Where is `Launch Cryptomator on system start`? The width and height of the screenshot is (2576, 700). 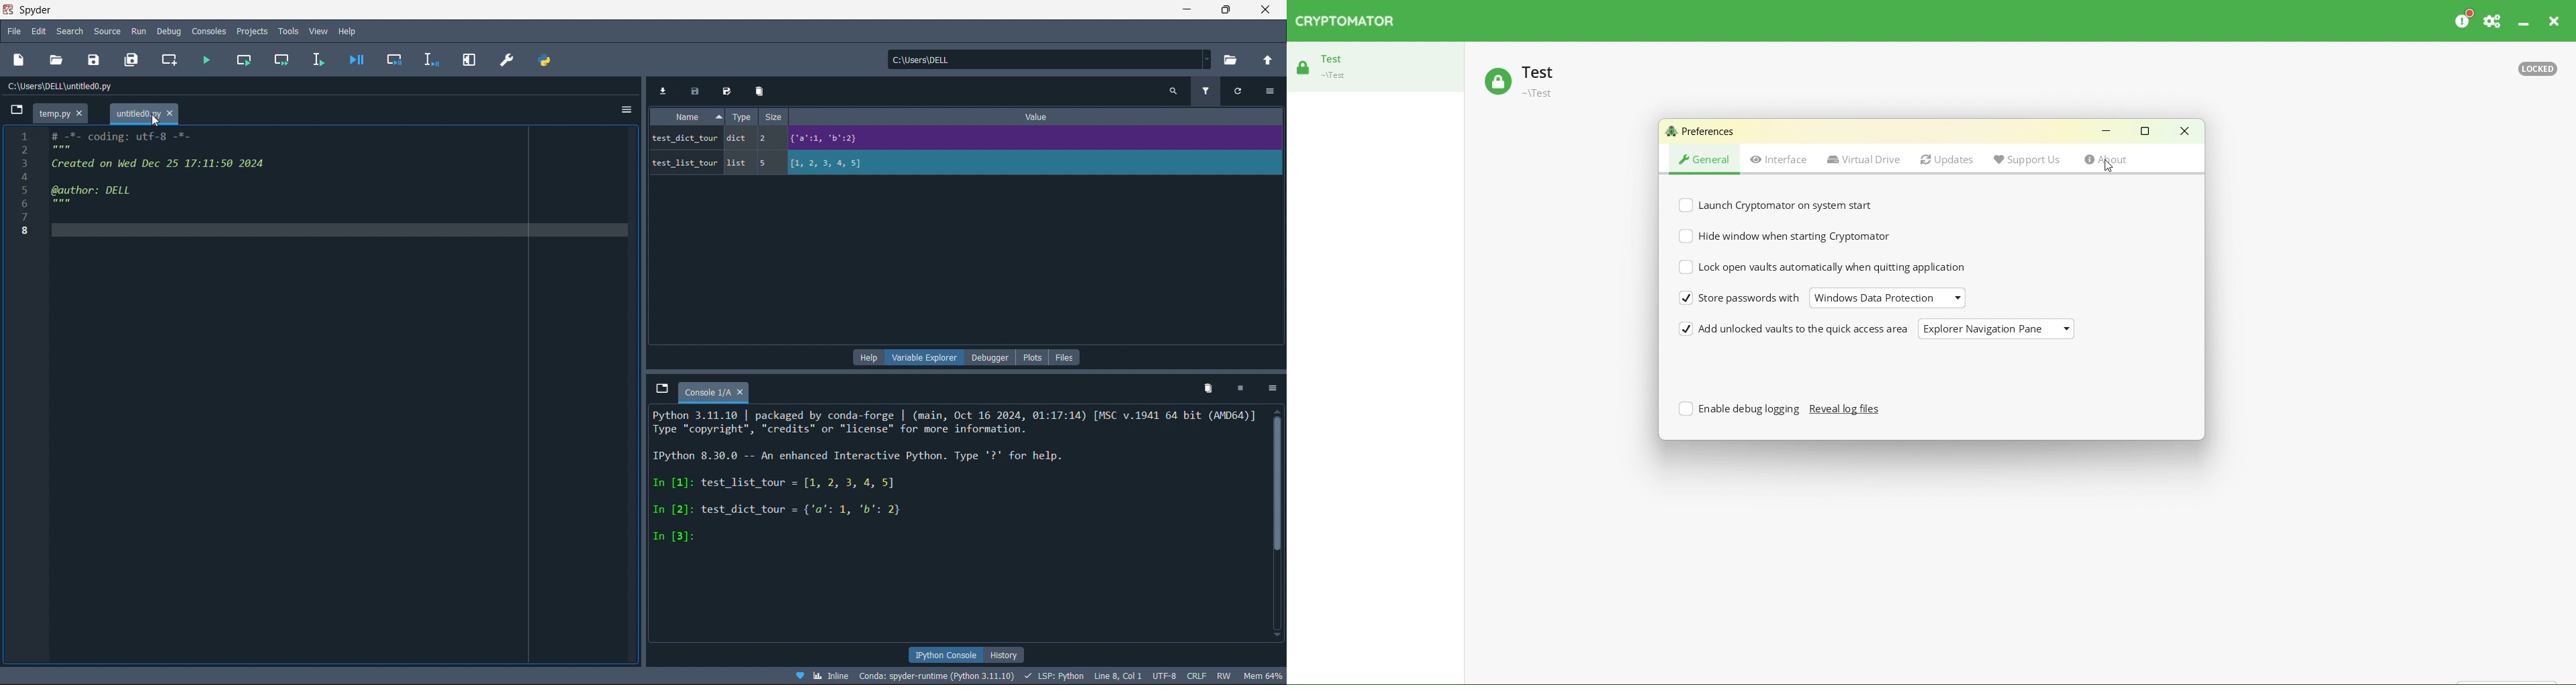 Launch Cryptomator on system start is located at coordinates (1772, 202).